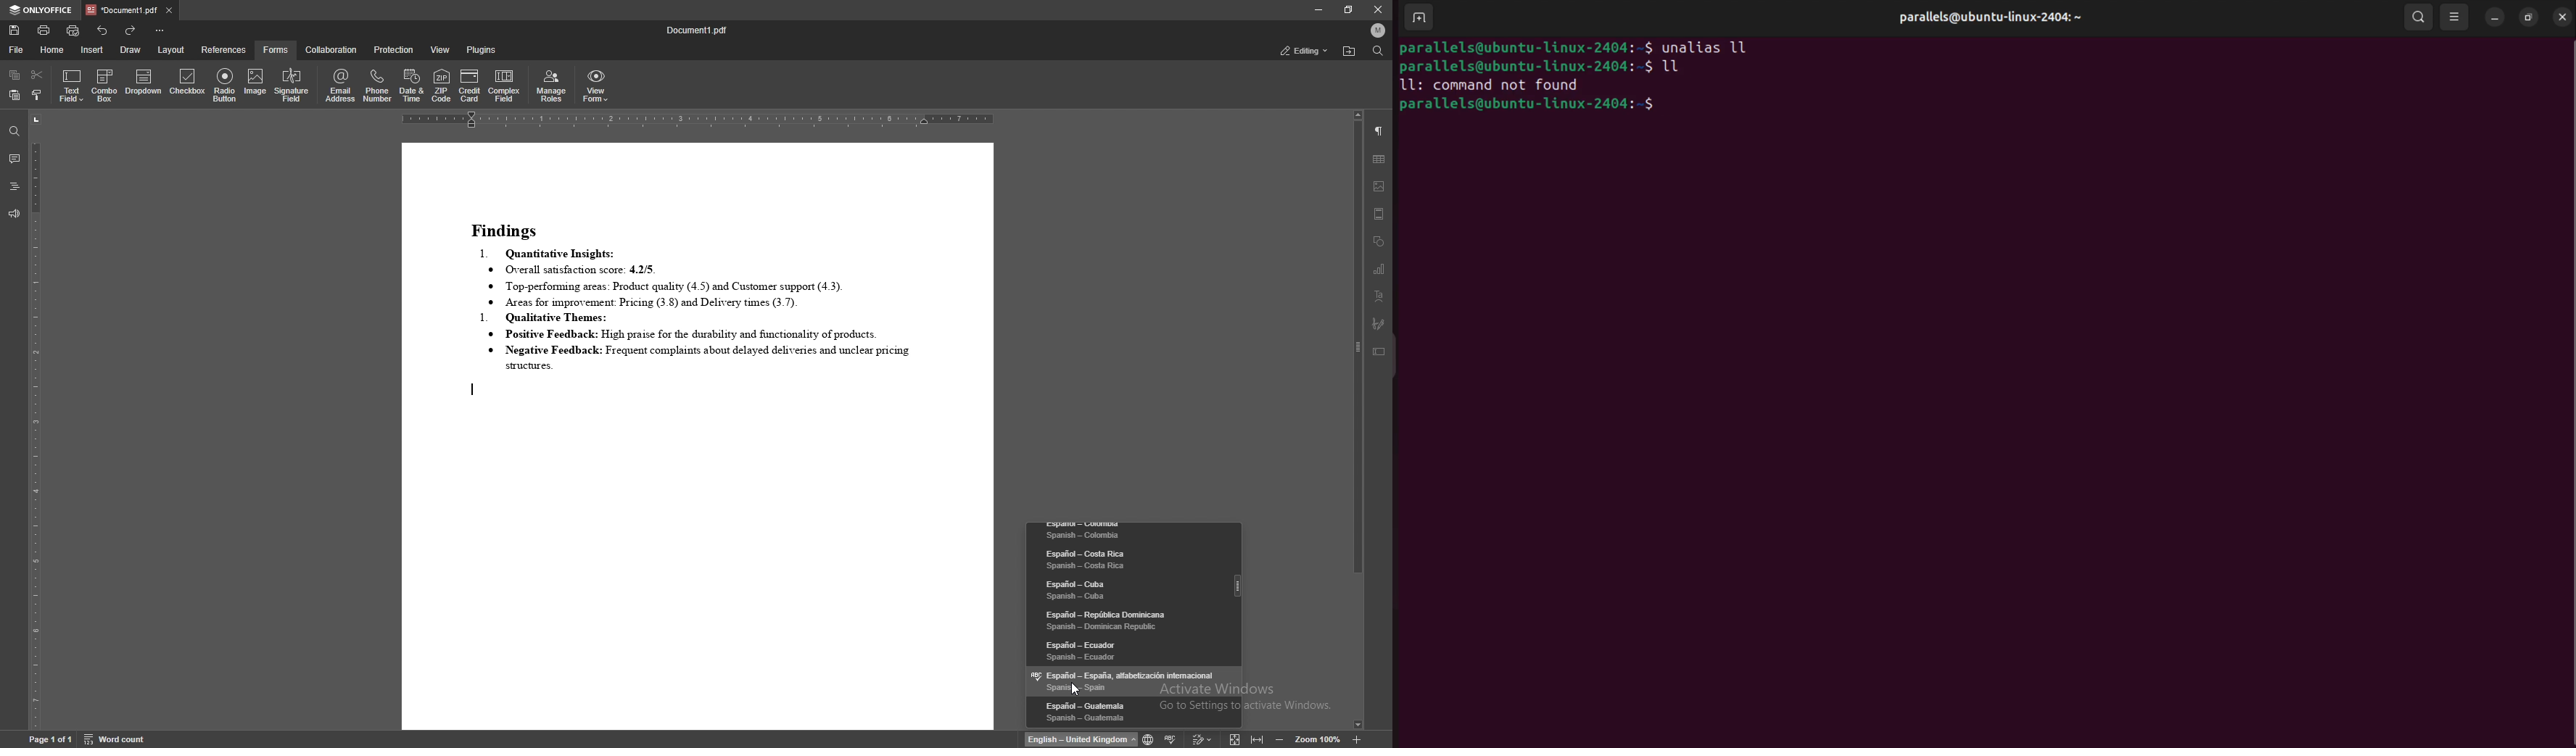 The width and height of the screenshot is (2576, 756). Describe the element at coordinates (379, 85) in the screenshot. I see `phone number` at that location.